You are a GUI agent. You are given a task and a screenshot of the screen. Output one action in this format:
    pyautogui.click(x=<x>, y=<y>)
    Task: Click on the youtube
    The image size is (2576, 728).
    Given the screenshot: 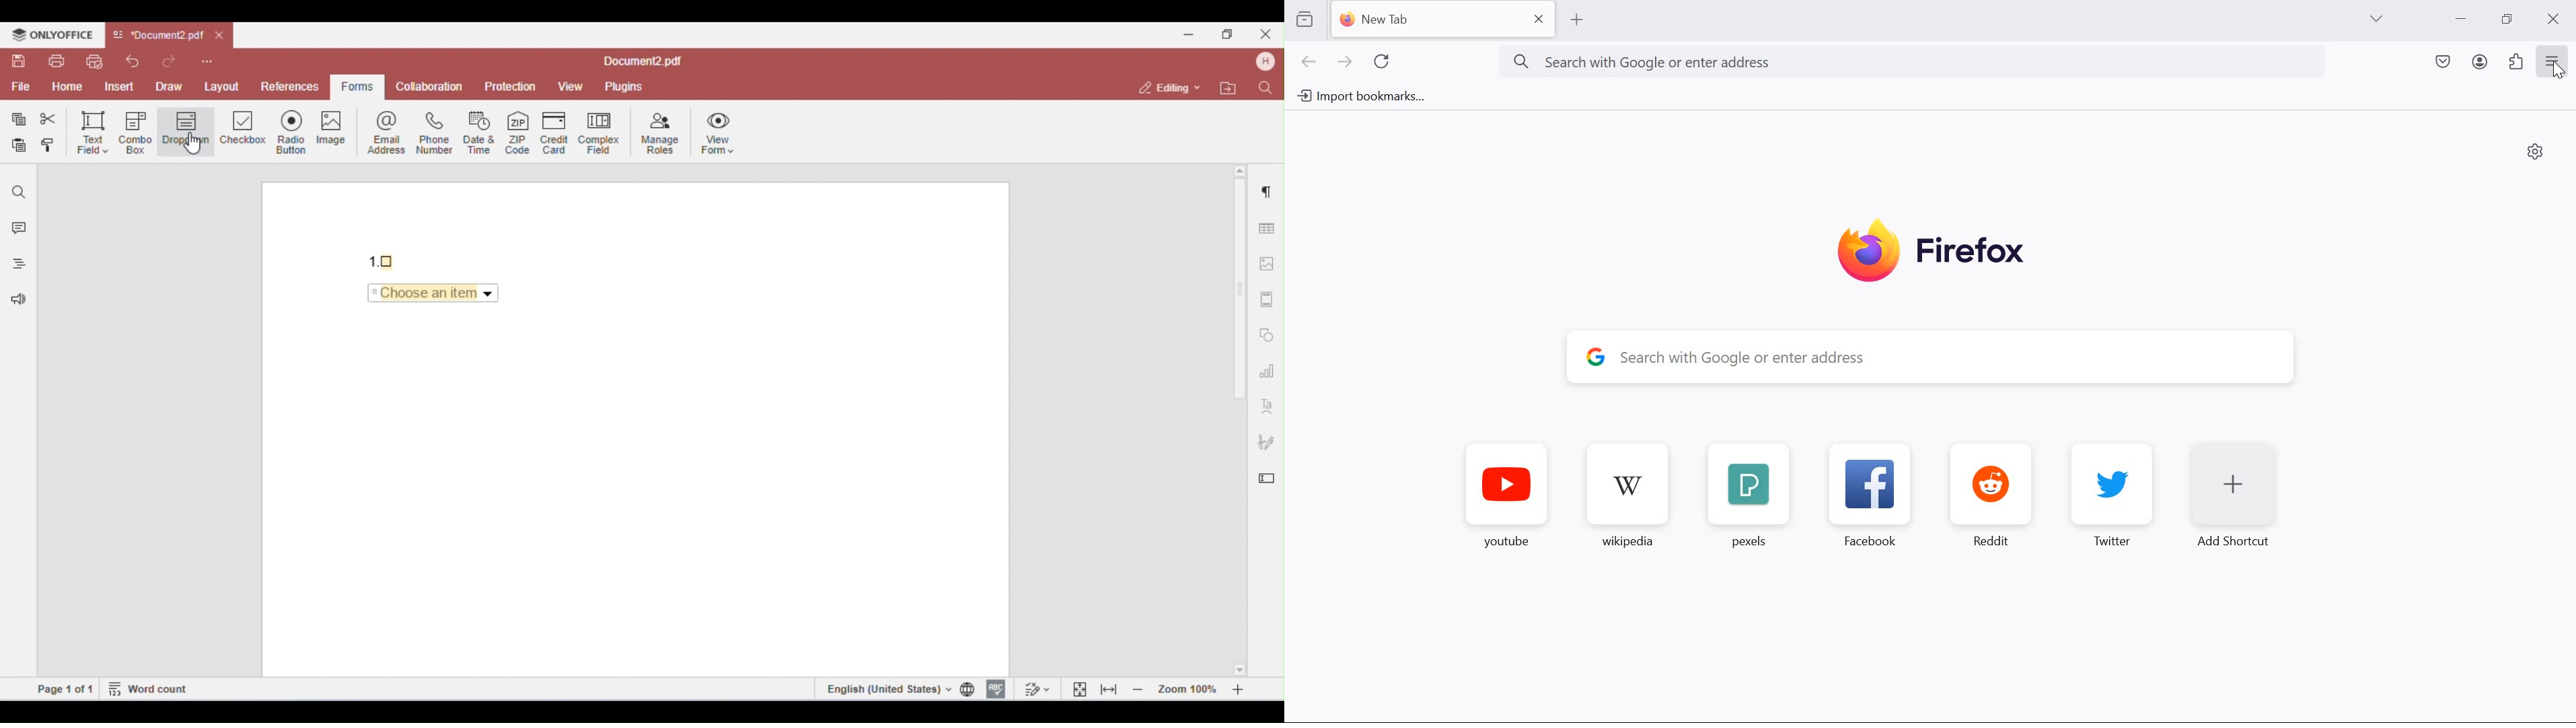 What is the action you would take?
    pyautogui.click(x=1508, y=489)
    